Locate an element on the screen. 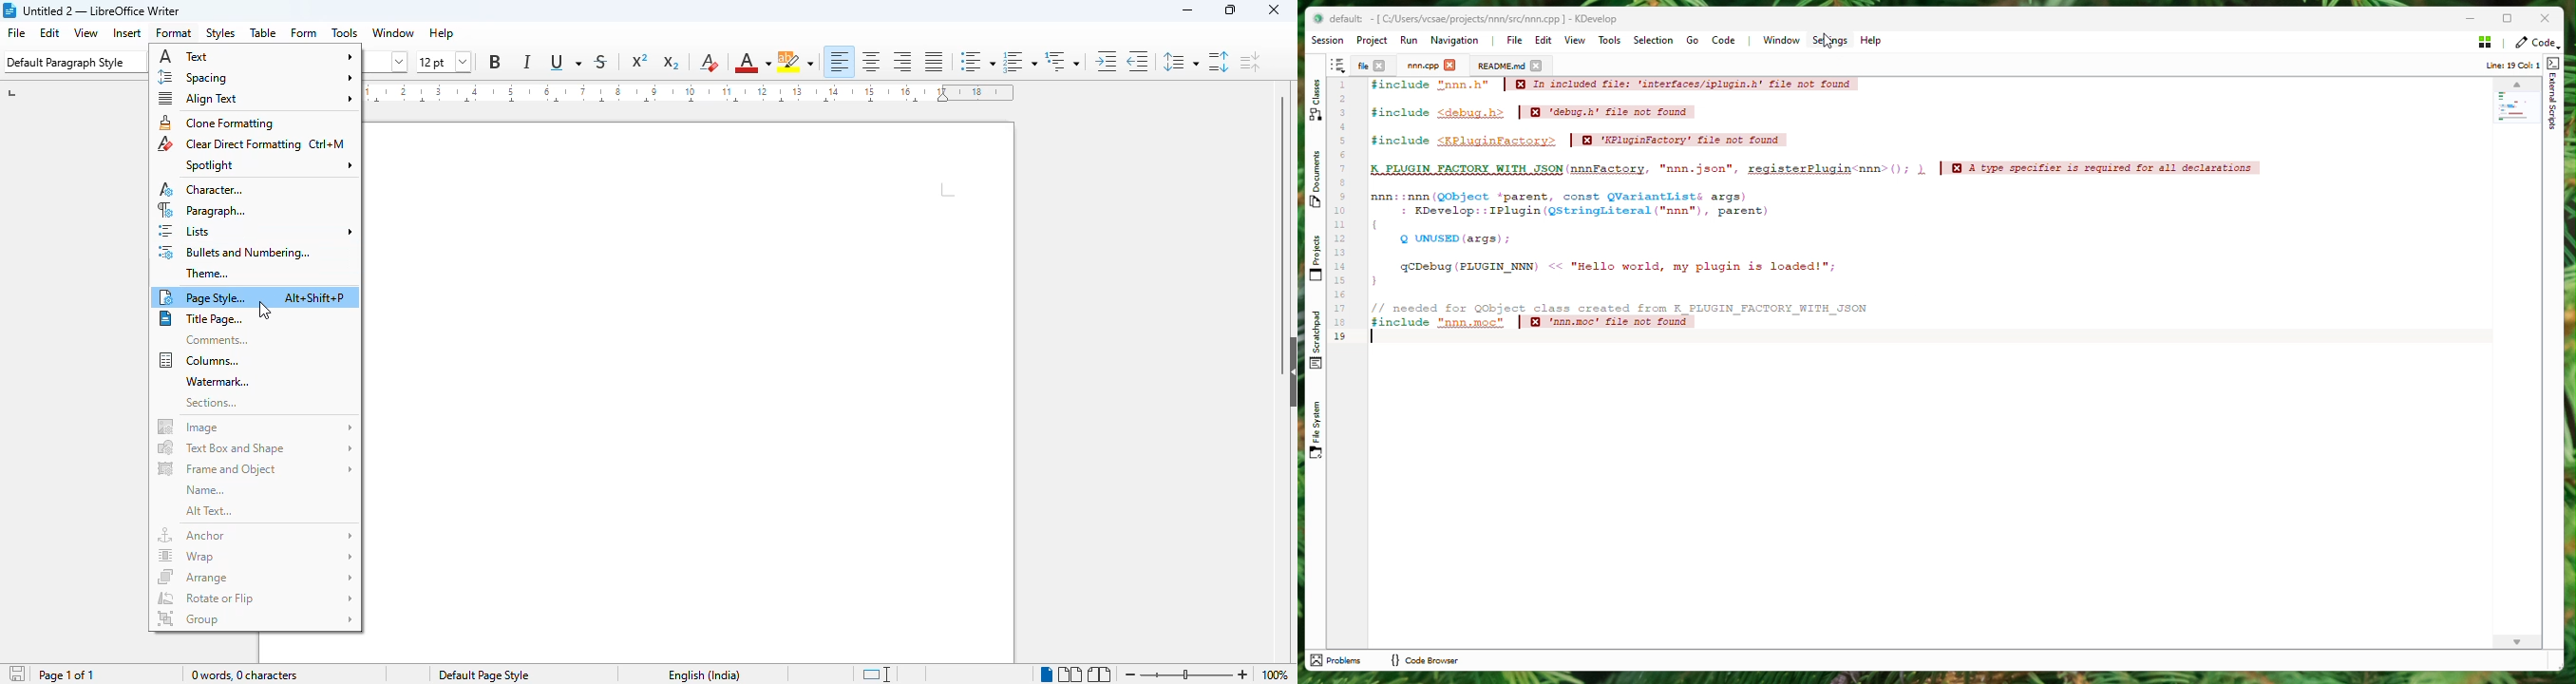 The width and height of the screenshot is (2576, 700). lists is located at coordinates (256, 232).